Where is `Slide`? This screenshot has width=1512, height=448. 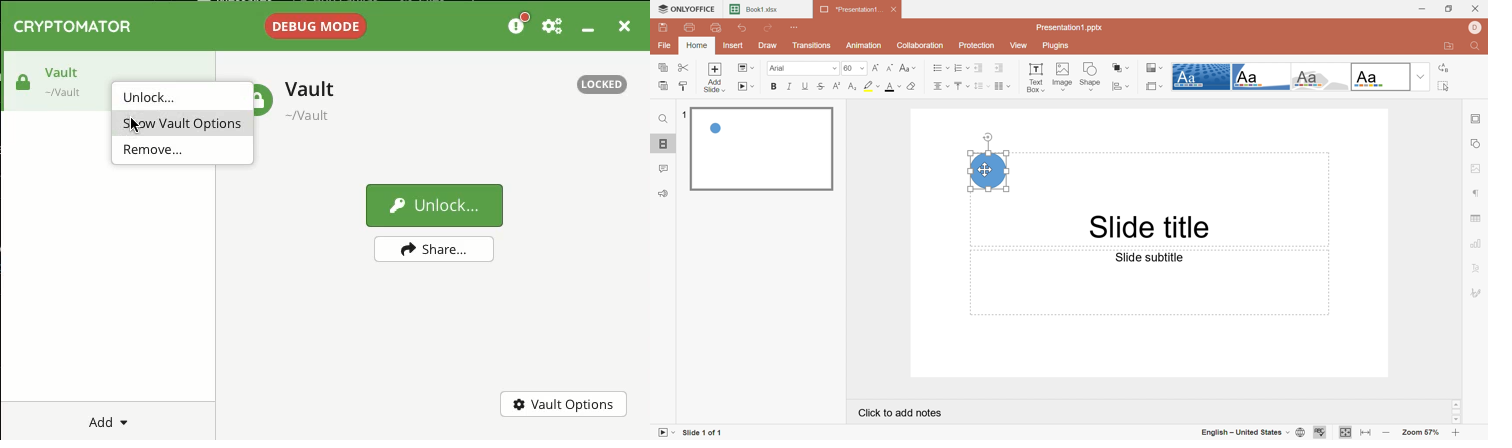
Slide is located at coordinates (762, 150).